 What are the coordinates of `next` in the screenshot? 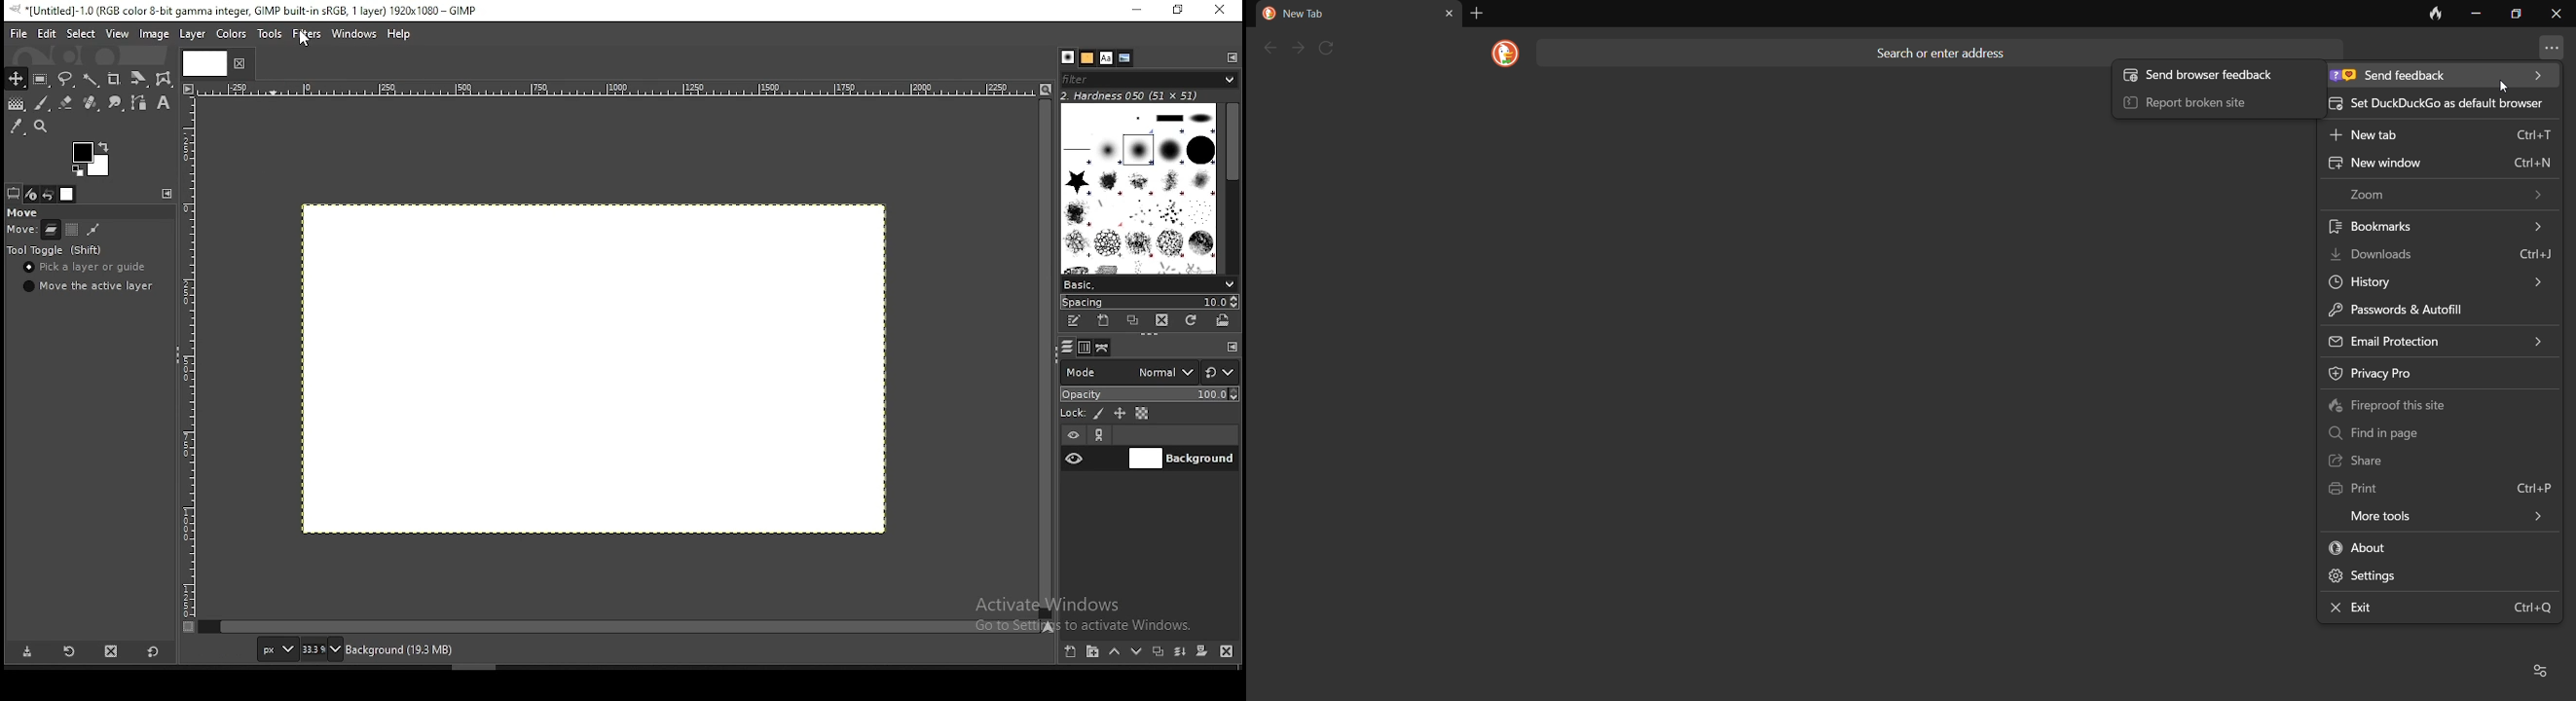 It's located at (1299, 48).